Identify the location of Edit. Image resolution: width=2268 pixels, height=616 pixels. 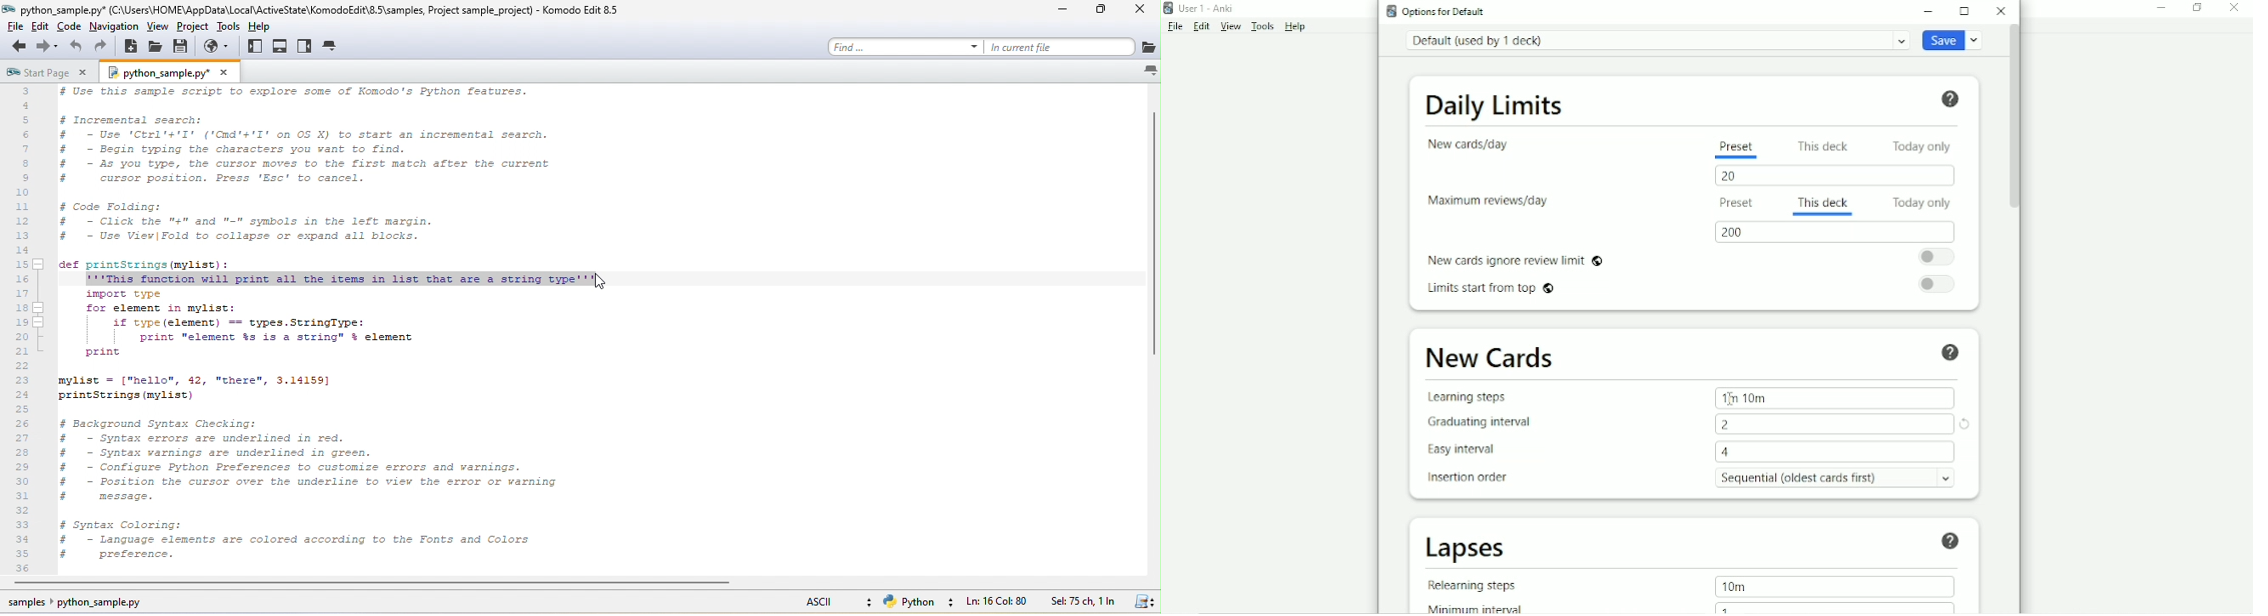
(1202, 27).